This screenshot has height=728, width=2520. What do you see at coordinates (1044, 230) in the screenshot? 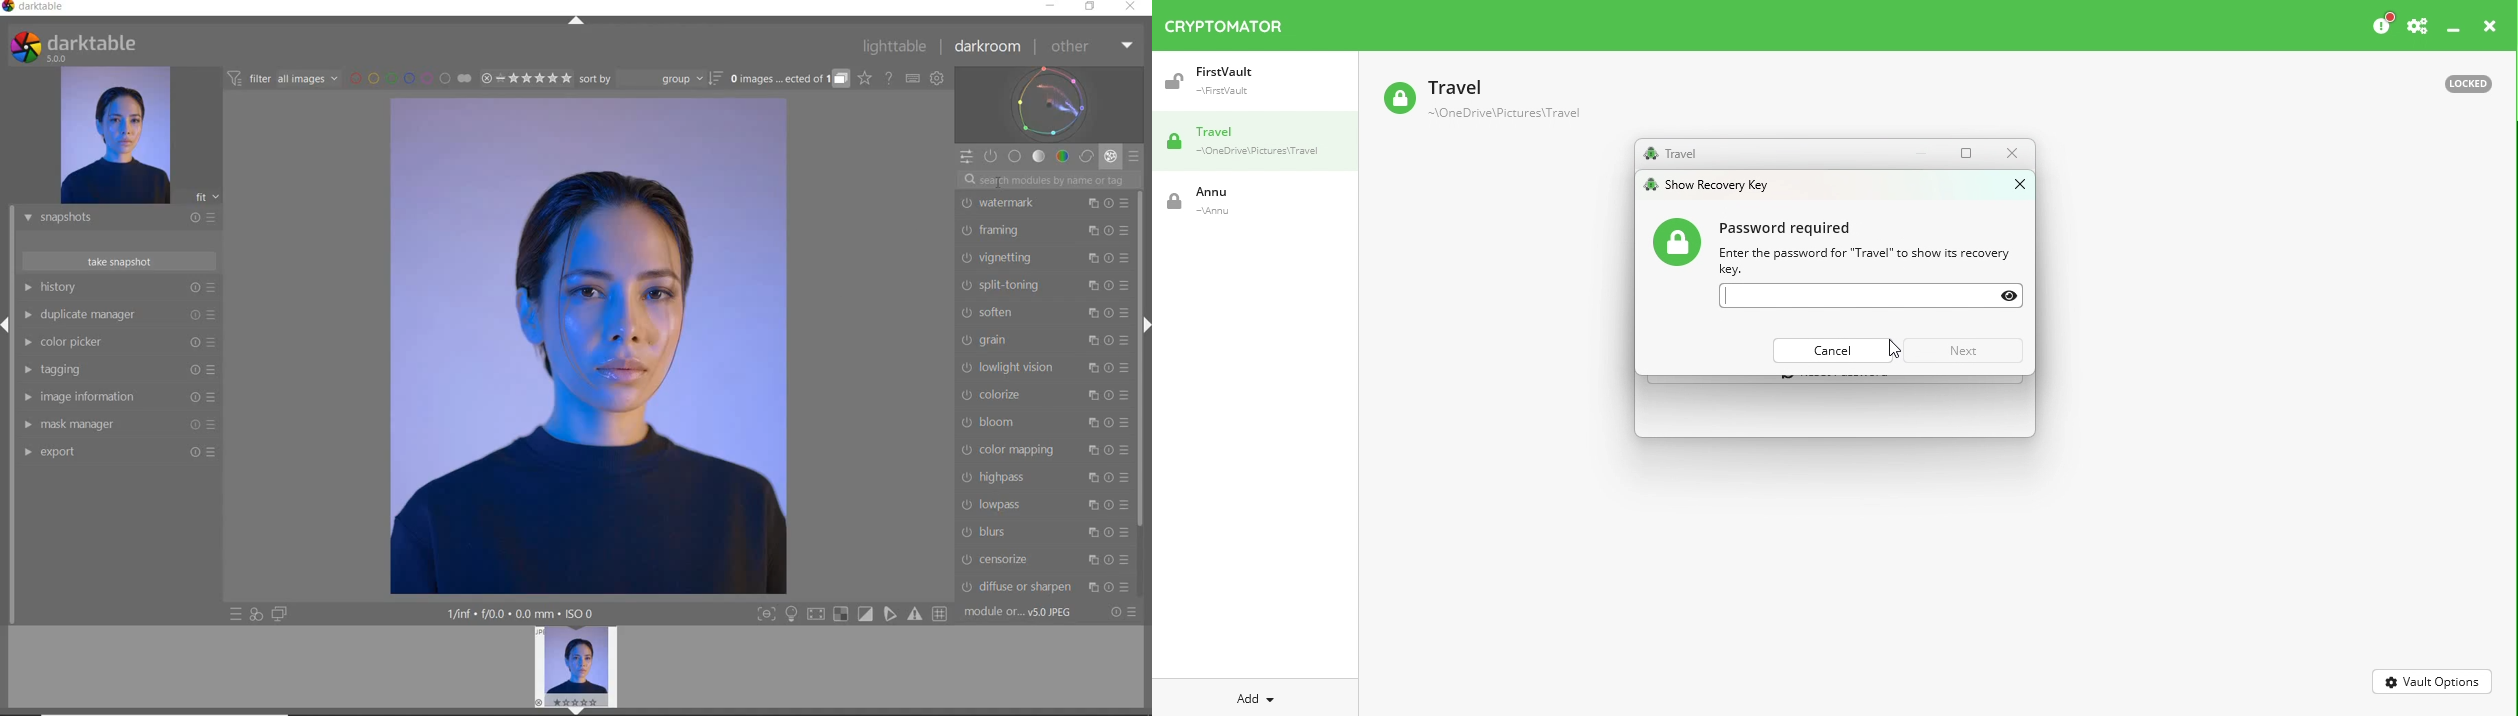
I see `FRAMING` at bounding box center [1044, 230].